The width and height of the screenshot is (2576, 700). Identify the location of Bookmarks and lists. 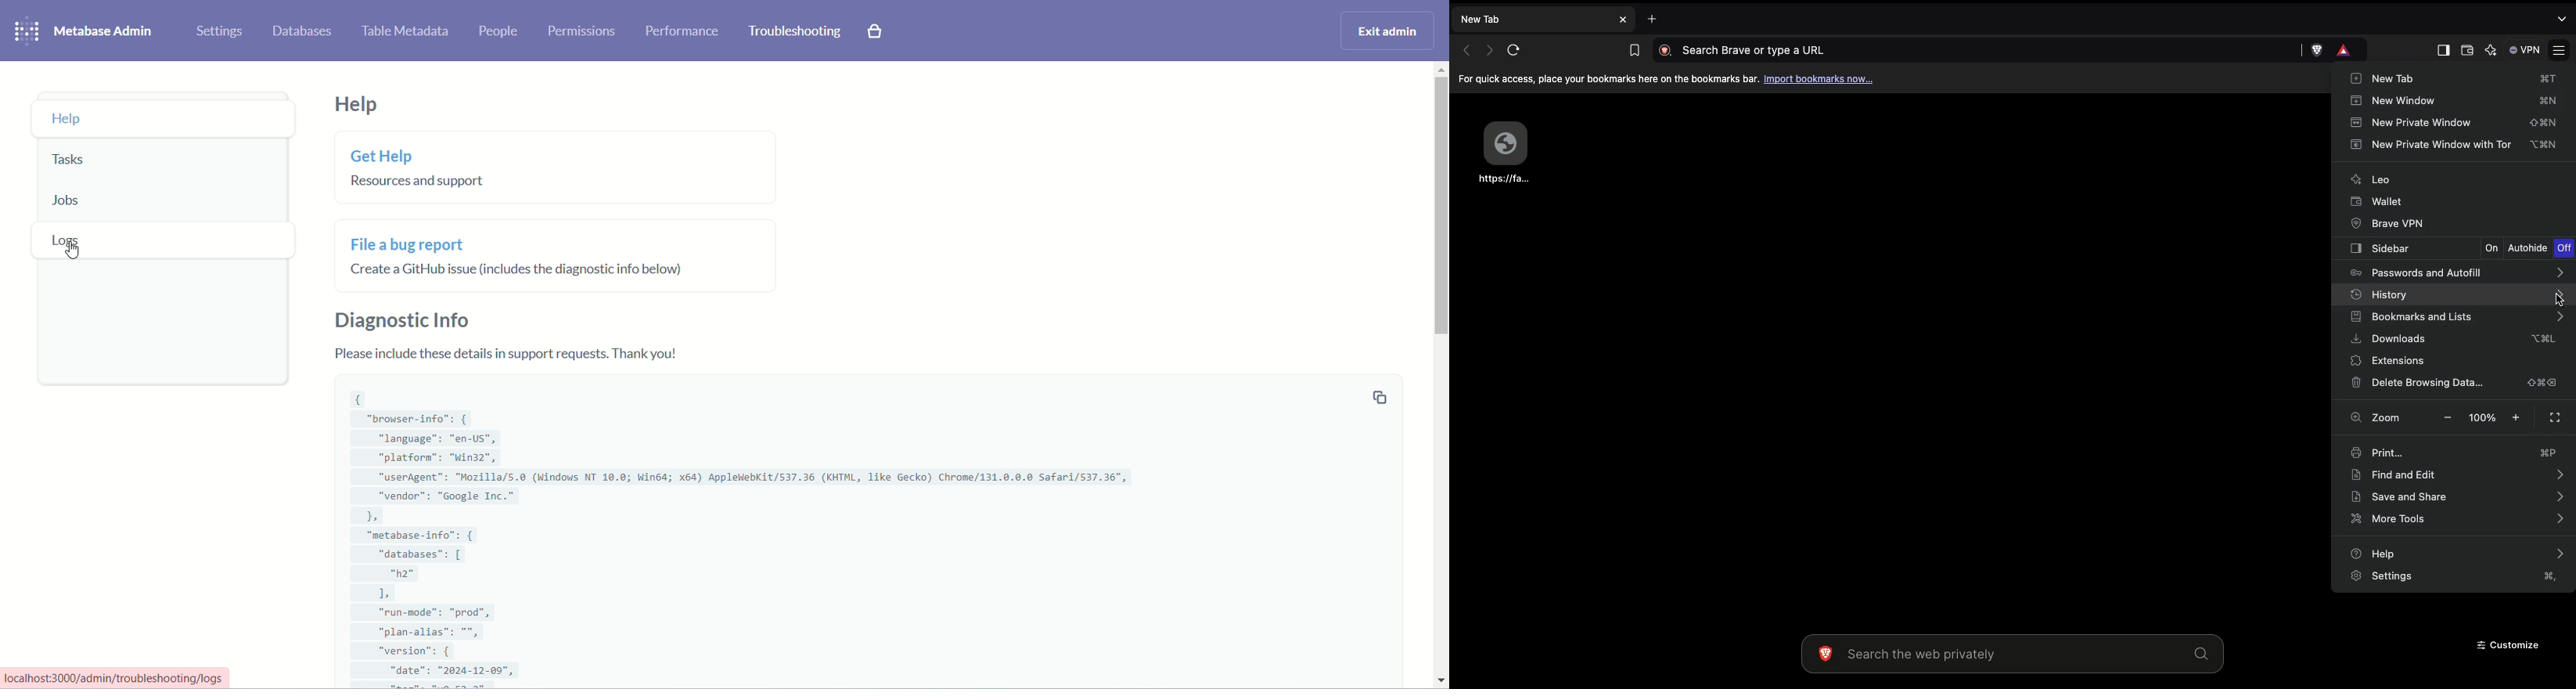
(2457, 319).